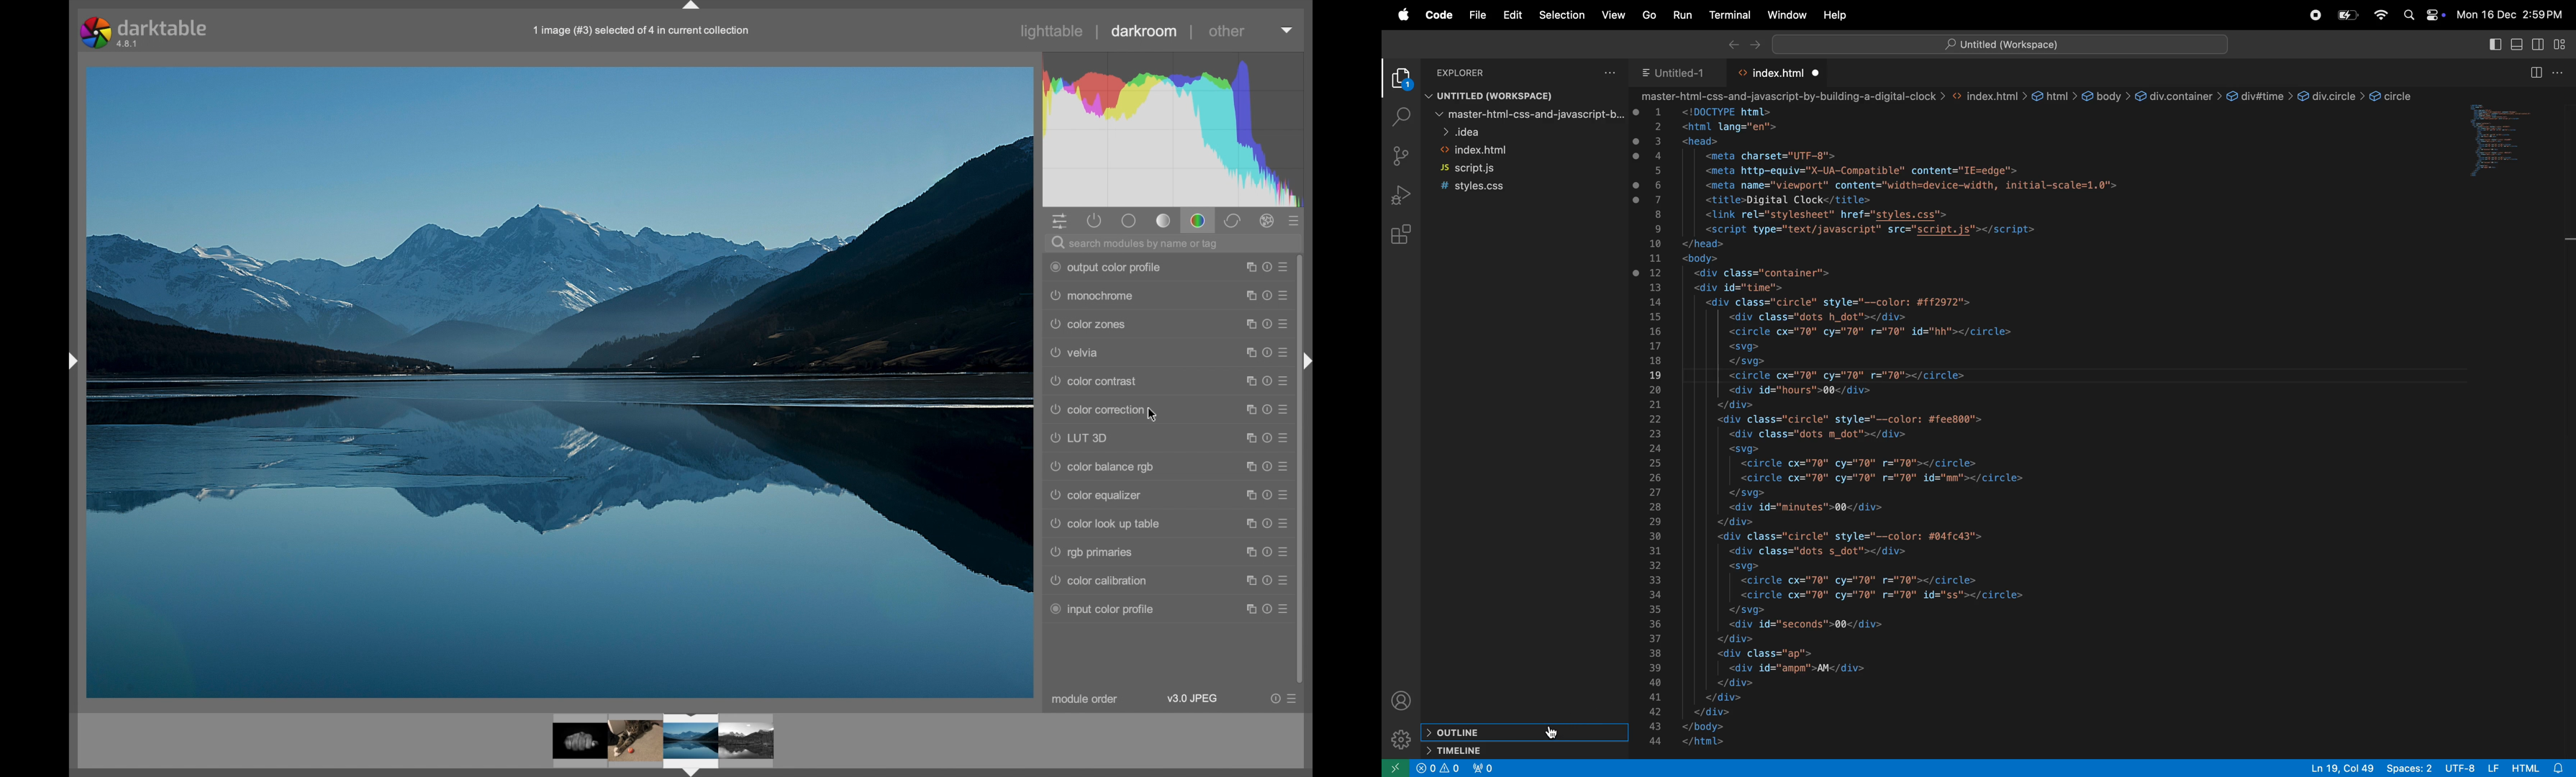 The image size is (2576, 784). I want to click on unsaved file , so click(1818, 73).